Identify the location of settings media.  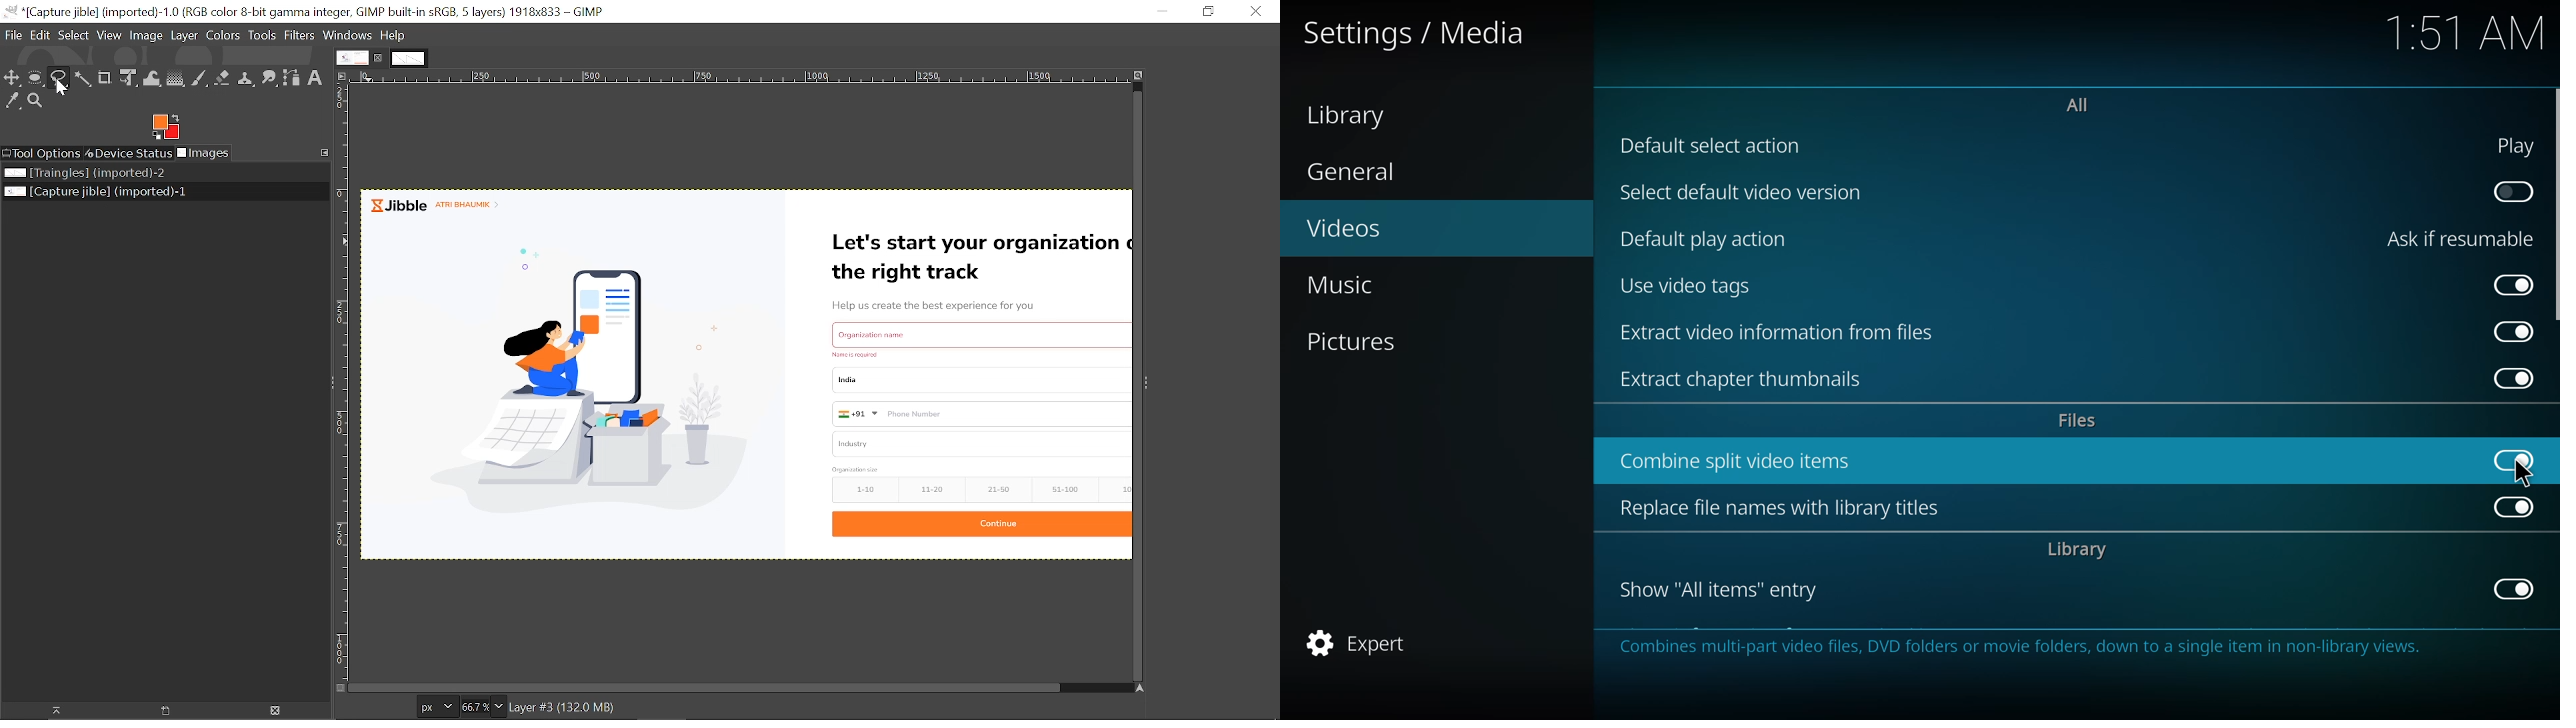
(1415, 33).